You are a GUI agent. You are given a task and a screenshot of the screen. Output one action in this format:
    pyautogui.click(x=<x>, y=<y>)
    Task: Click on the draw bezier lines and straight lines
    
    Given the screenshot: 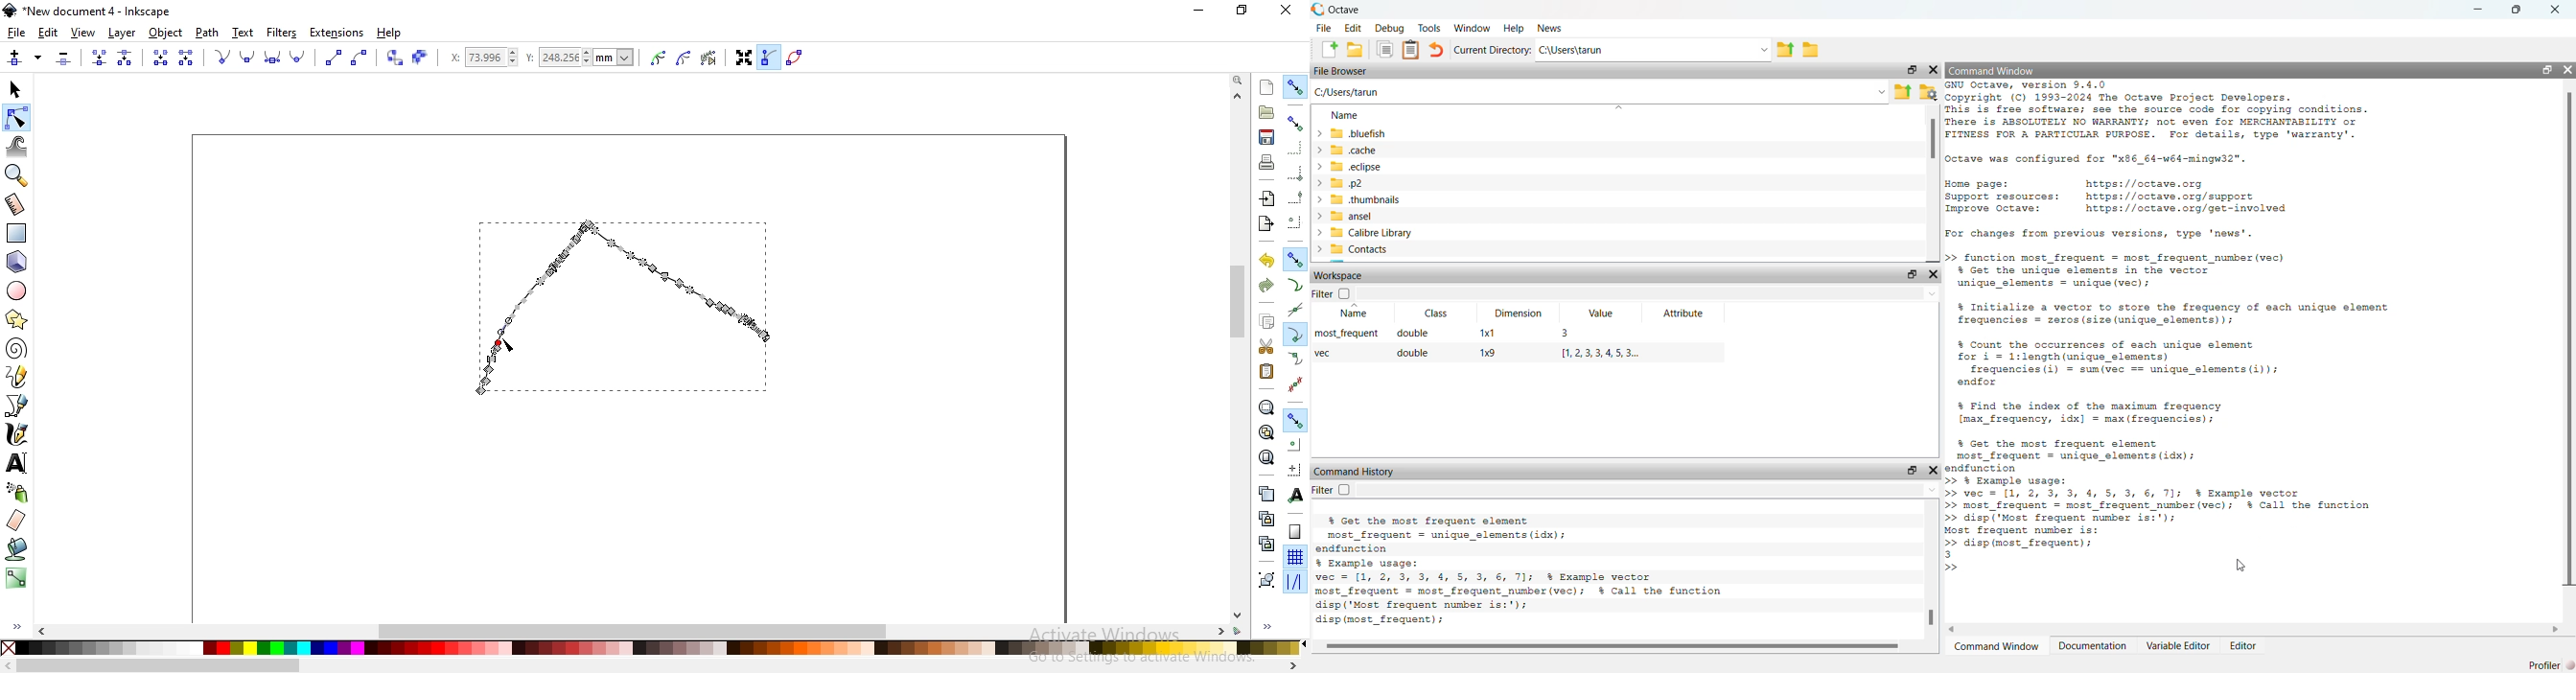 What is the action you would take?
    pyautogui.click(x=17, y=406)
    